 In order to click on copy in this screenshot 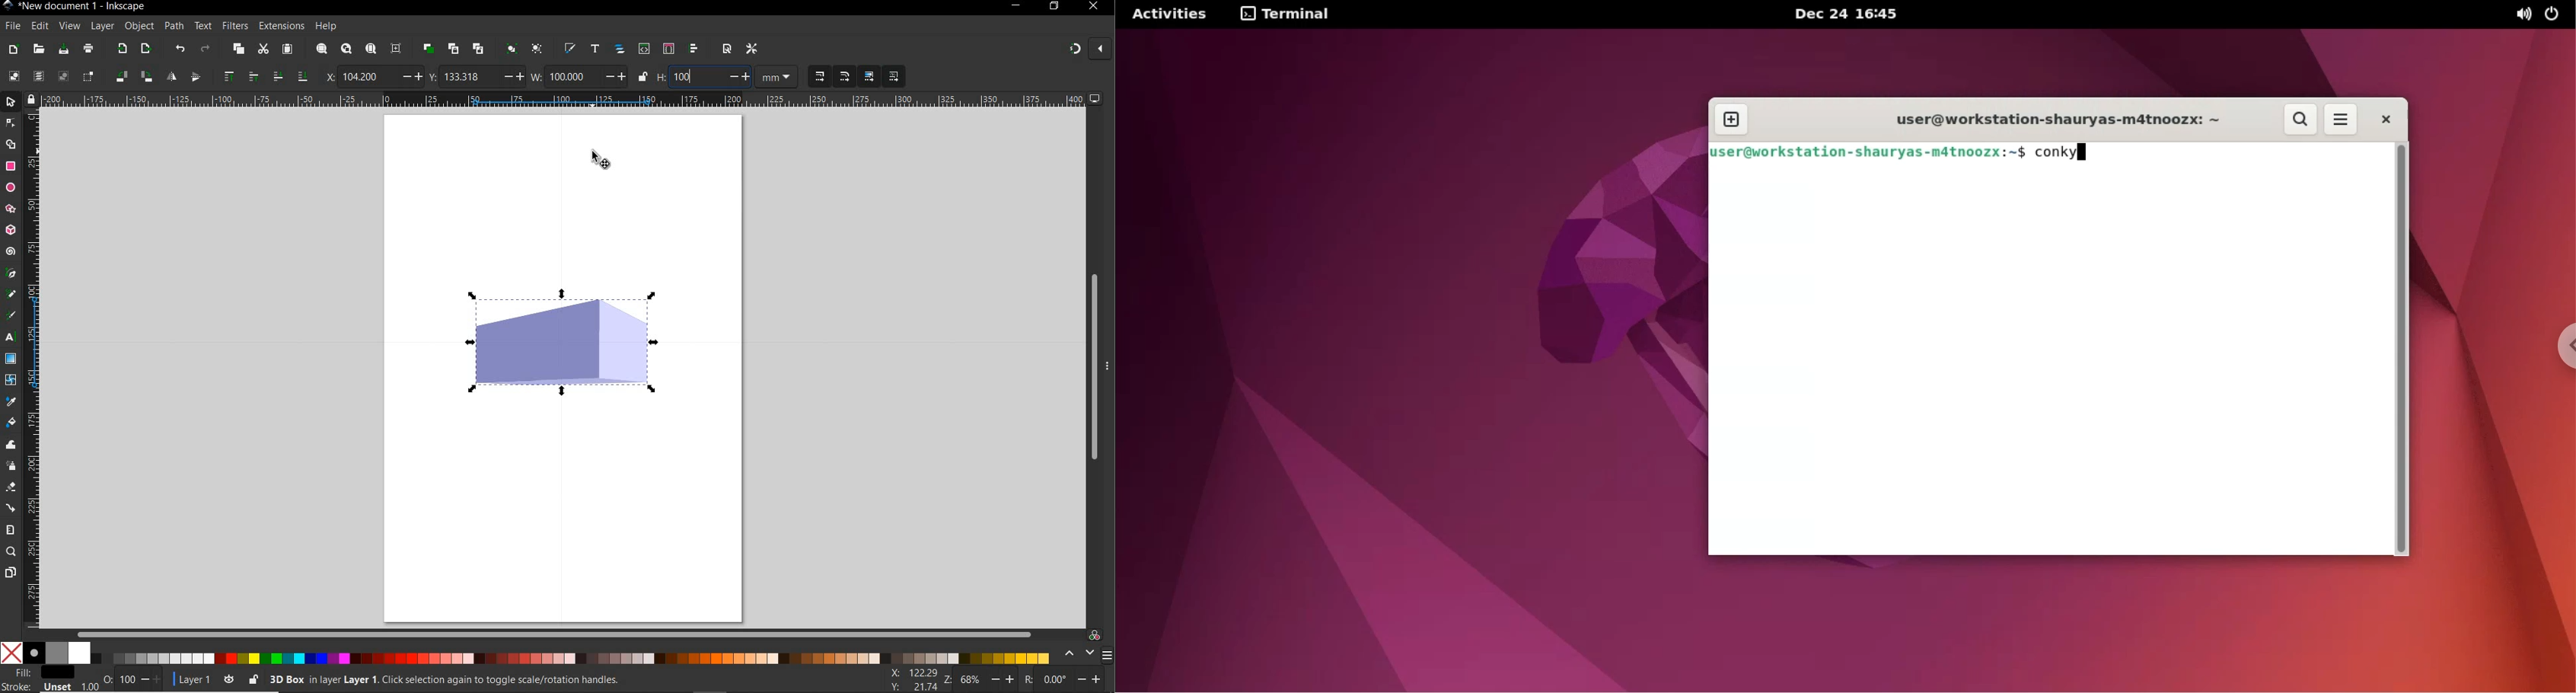, I will do `click(238, 48)`.